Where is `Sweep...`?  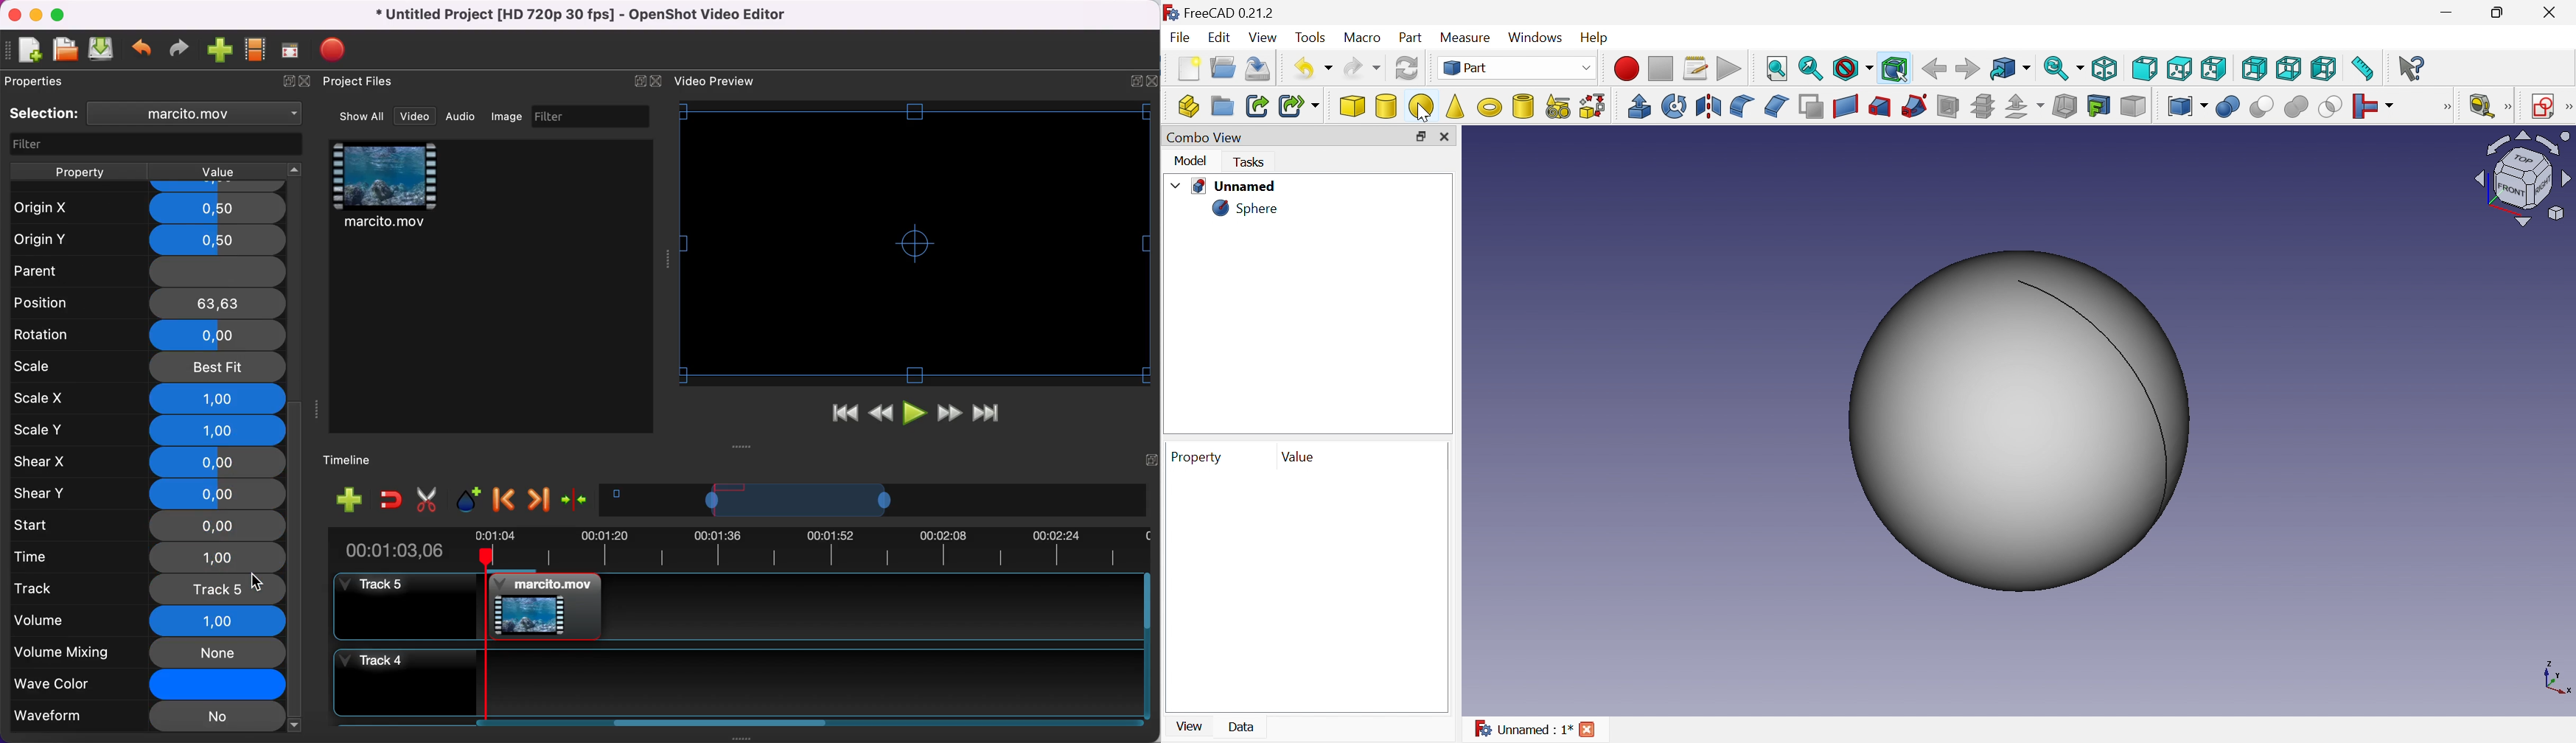
Sweep... is located at coordinates (1916, 106).